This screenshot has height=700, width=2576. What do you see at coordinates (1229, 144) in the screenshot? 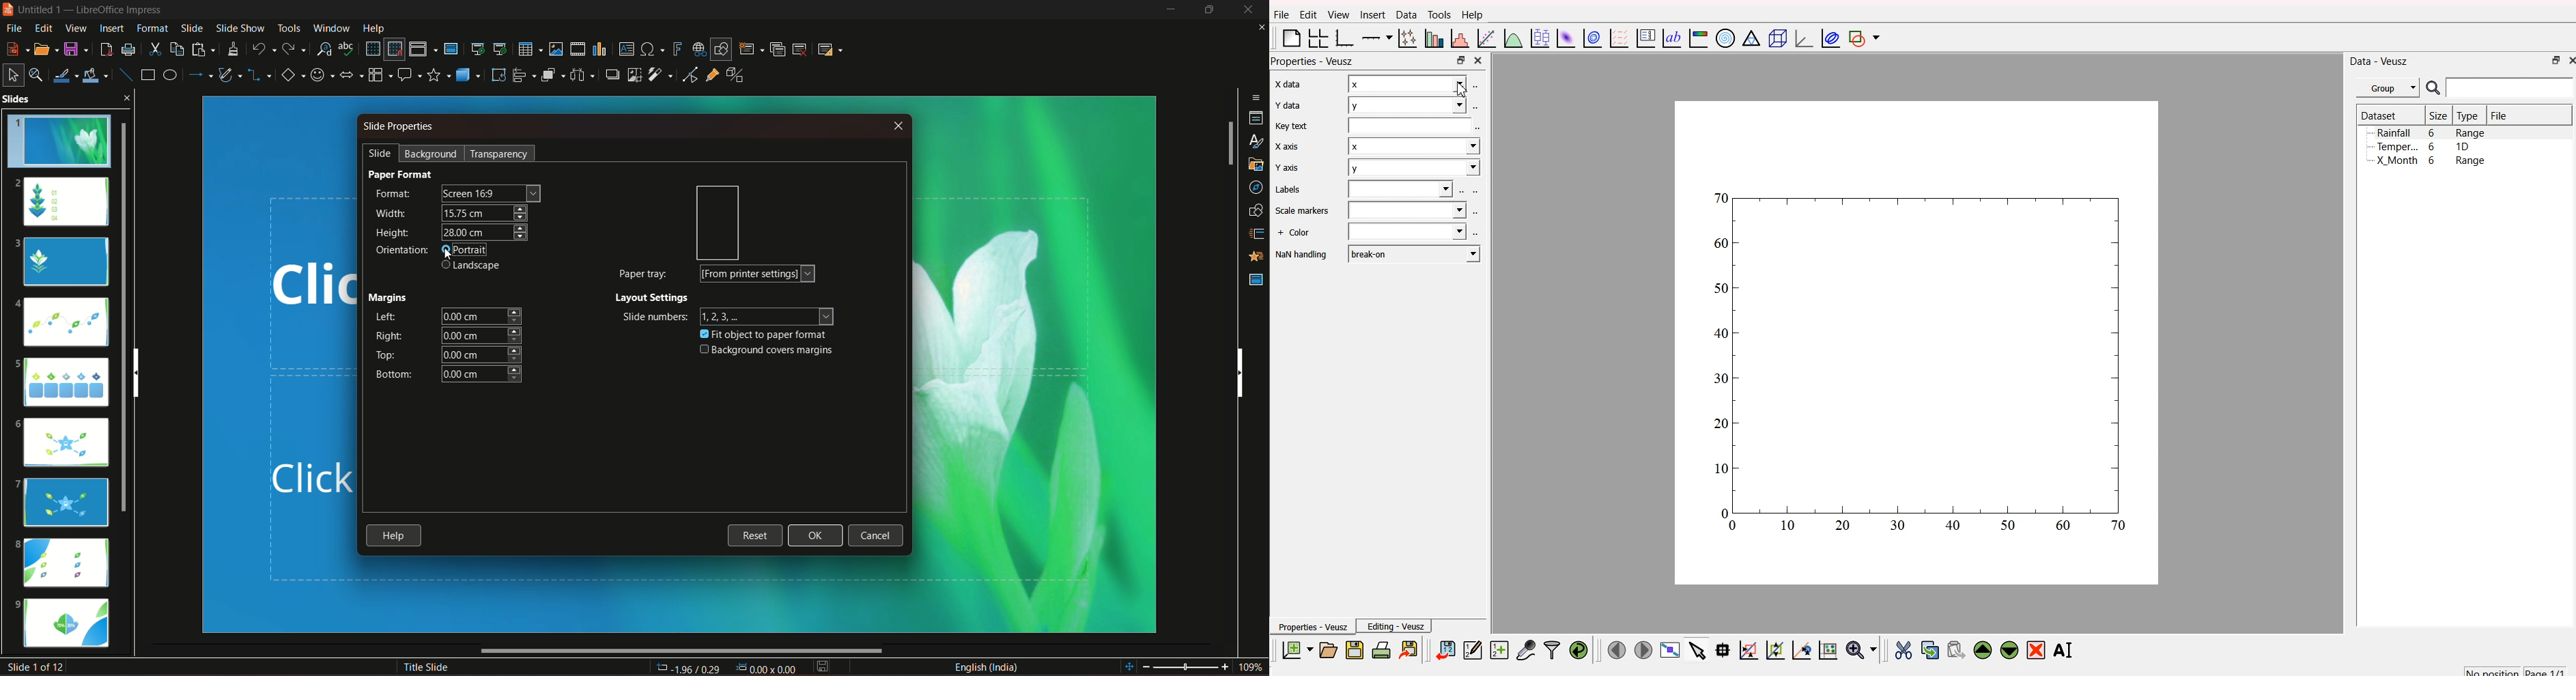
I see `vertical slide bar` at bounding box center [1229, 144].